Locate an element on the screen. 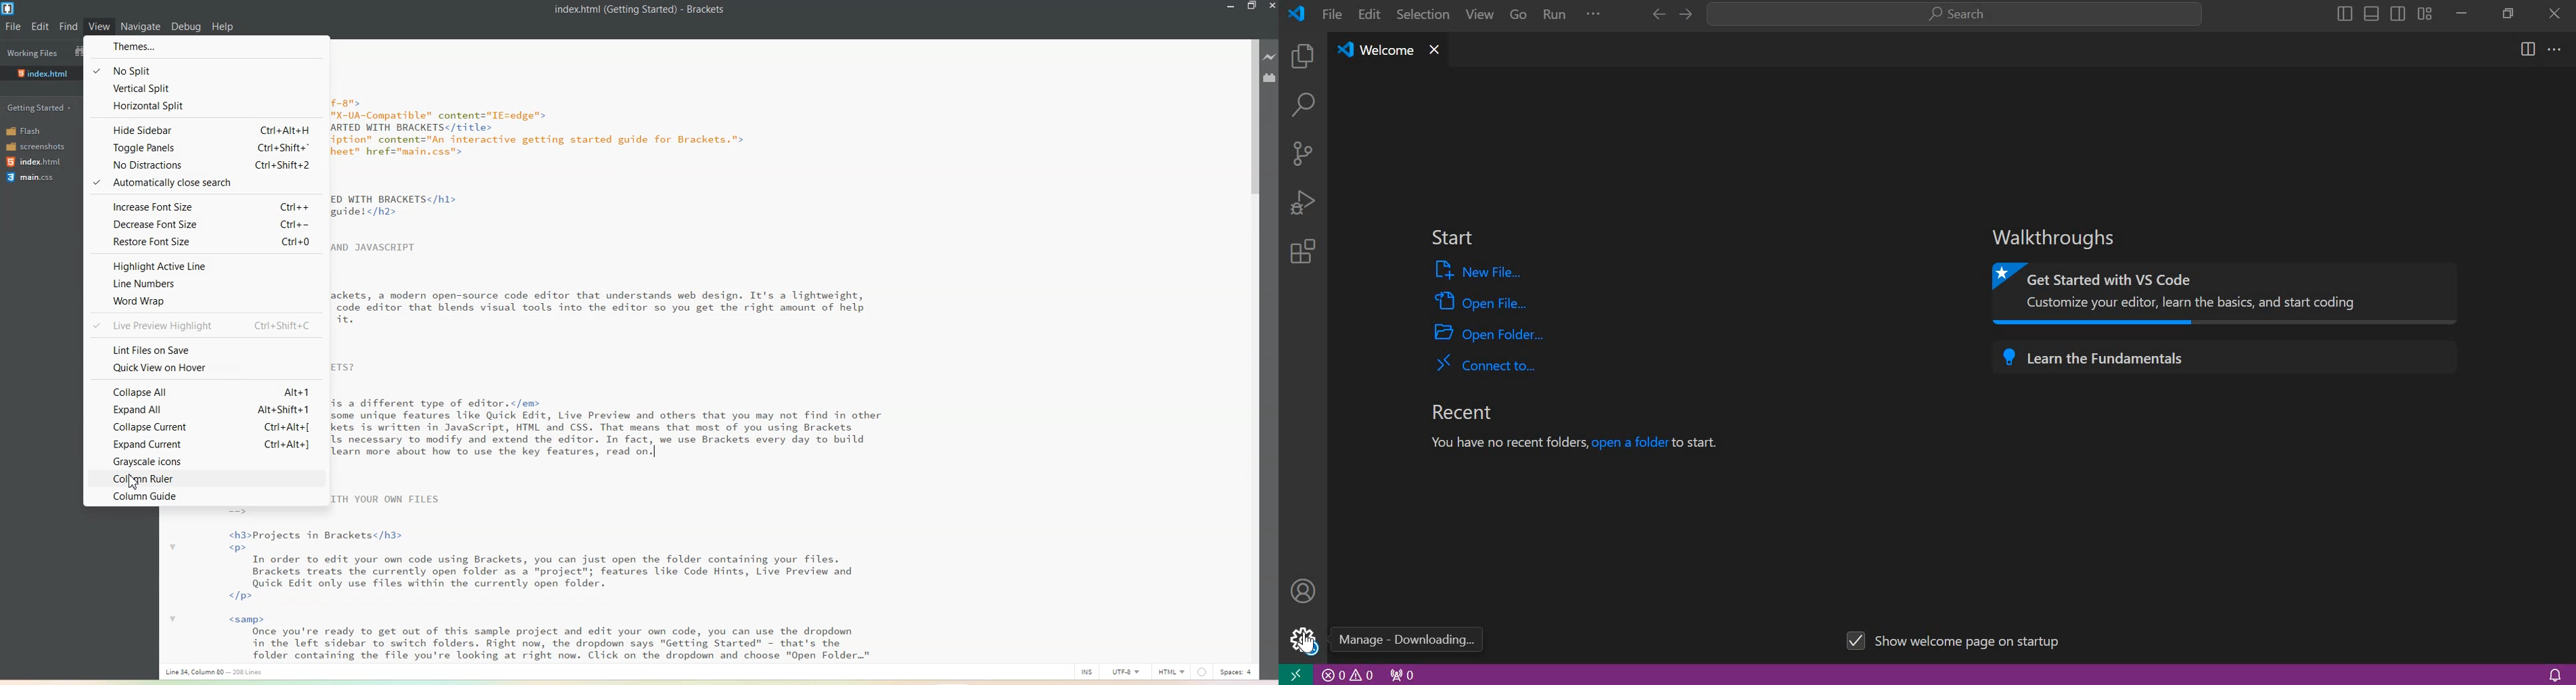 This screenshot has width=2576, height=700. Expand All is located at coordinates (204, 409).